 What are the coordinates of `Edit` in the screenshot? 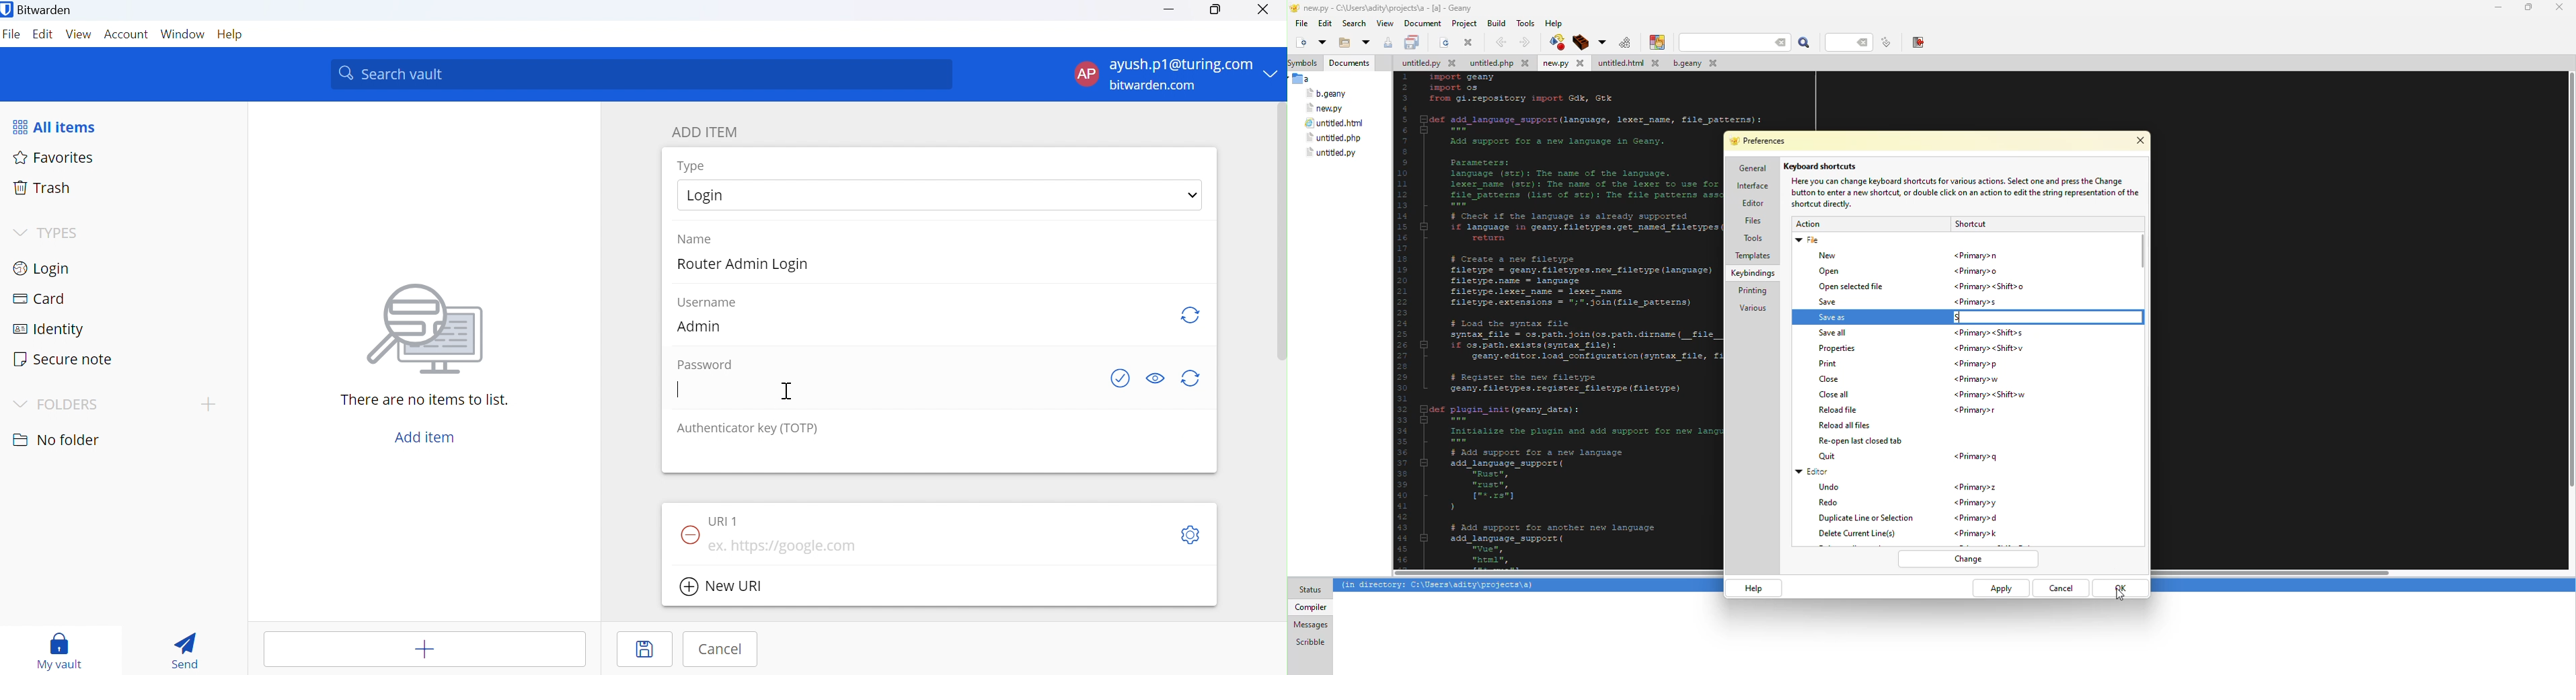 It's located at (44, 36).